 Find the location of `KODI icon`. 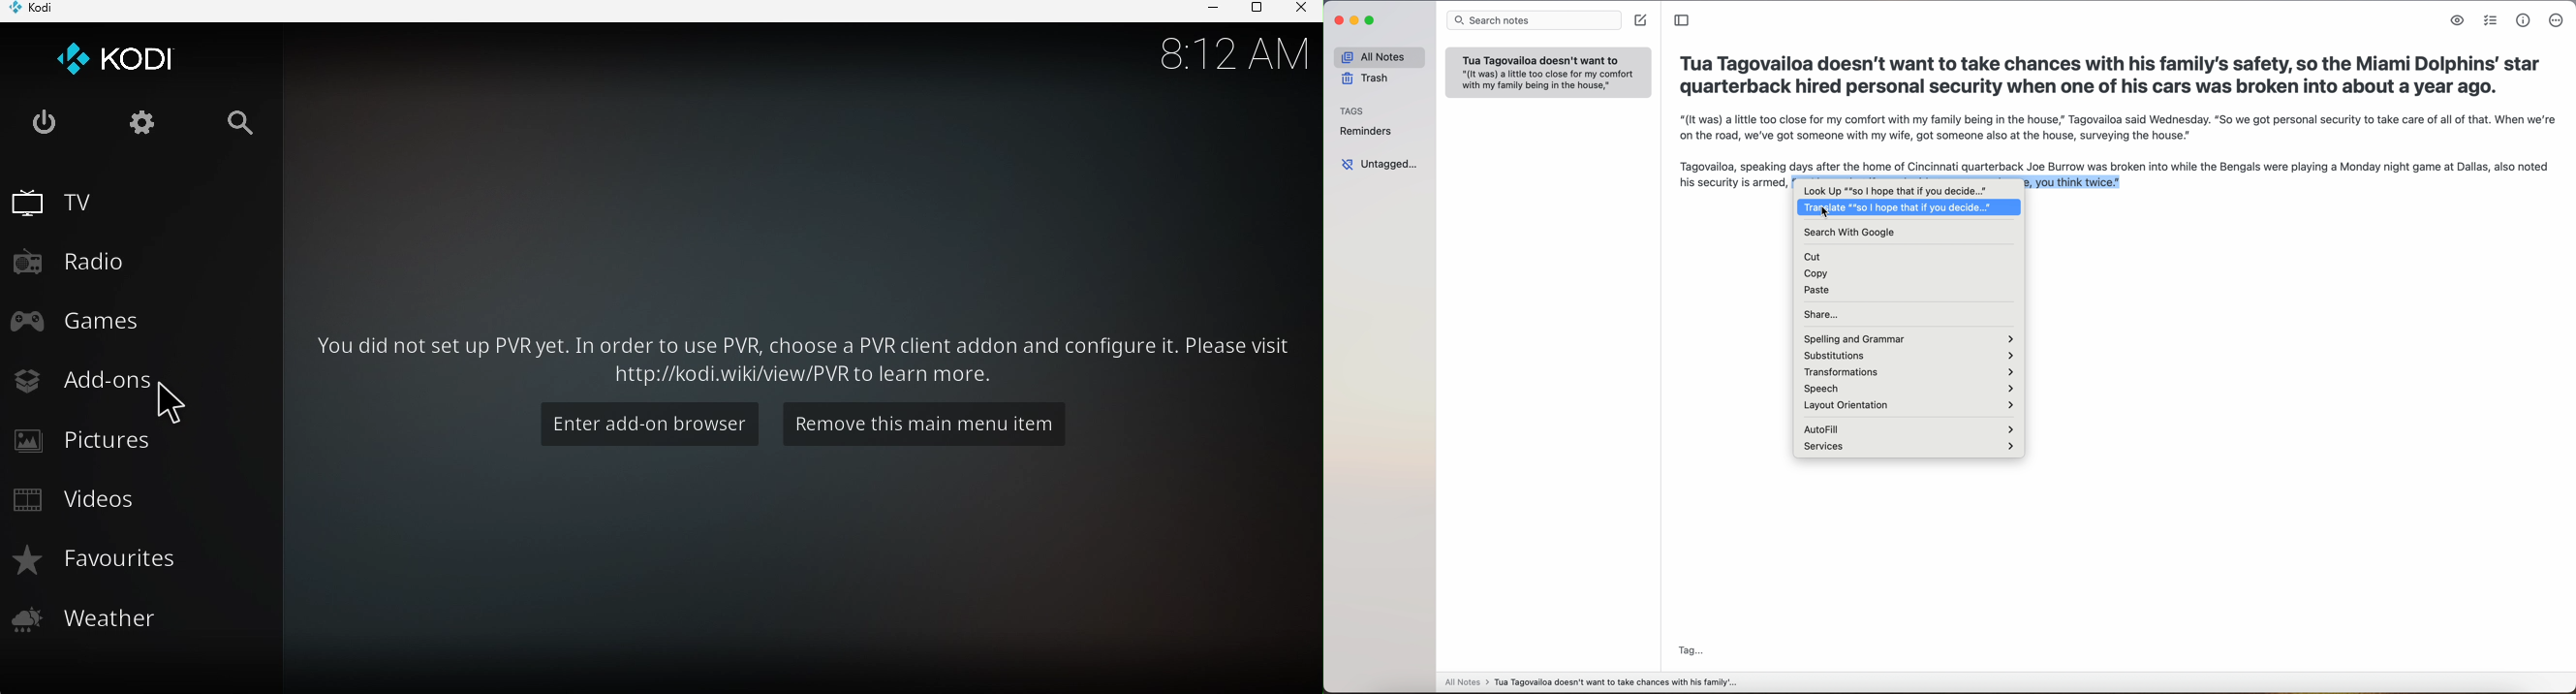

KODI icon is located at coordinates (123, 59).